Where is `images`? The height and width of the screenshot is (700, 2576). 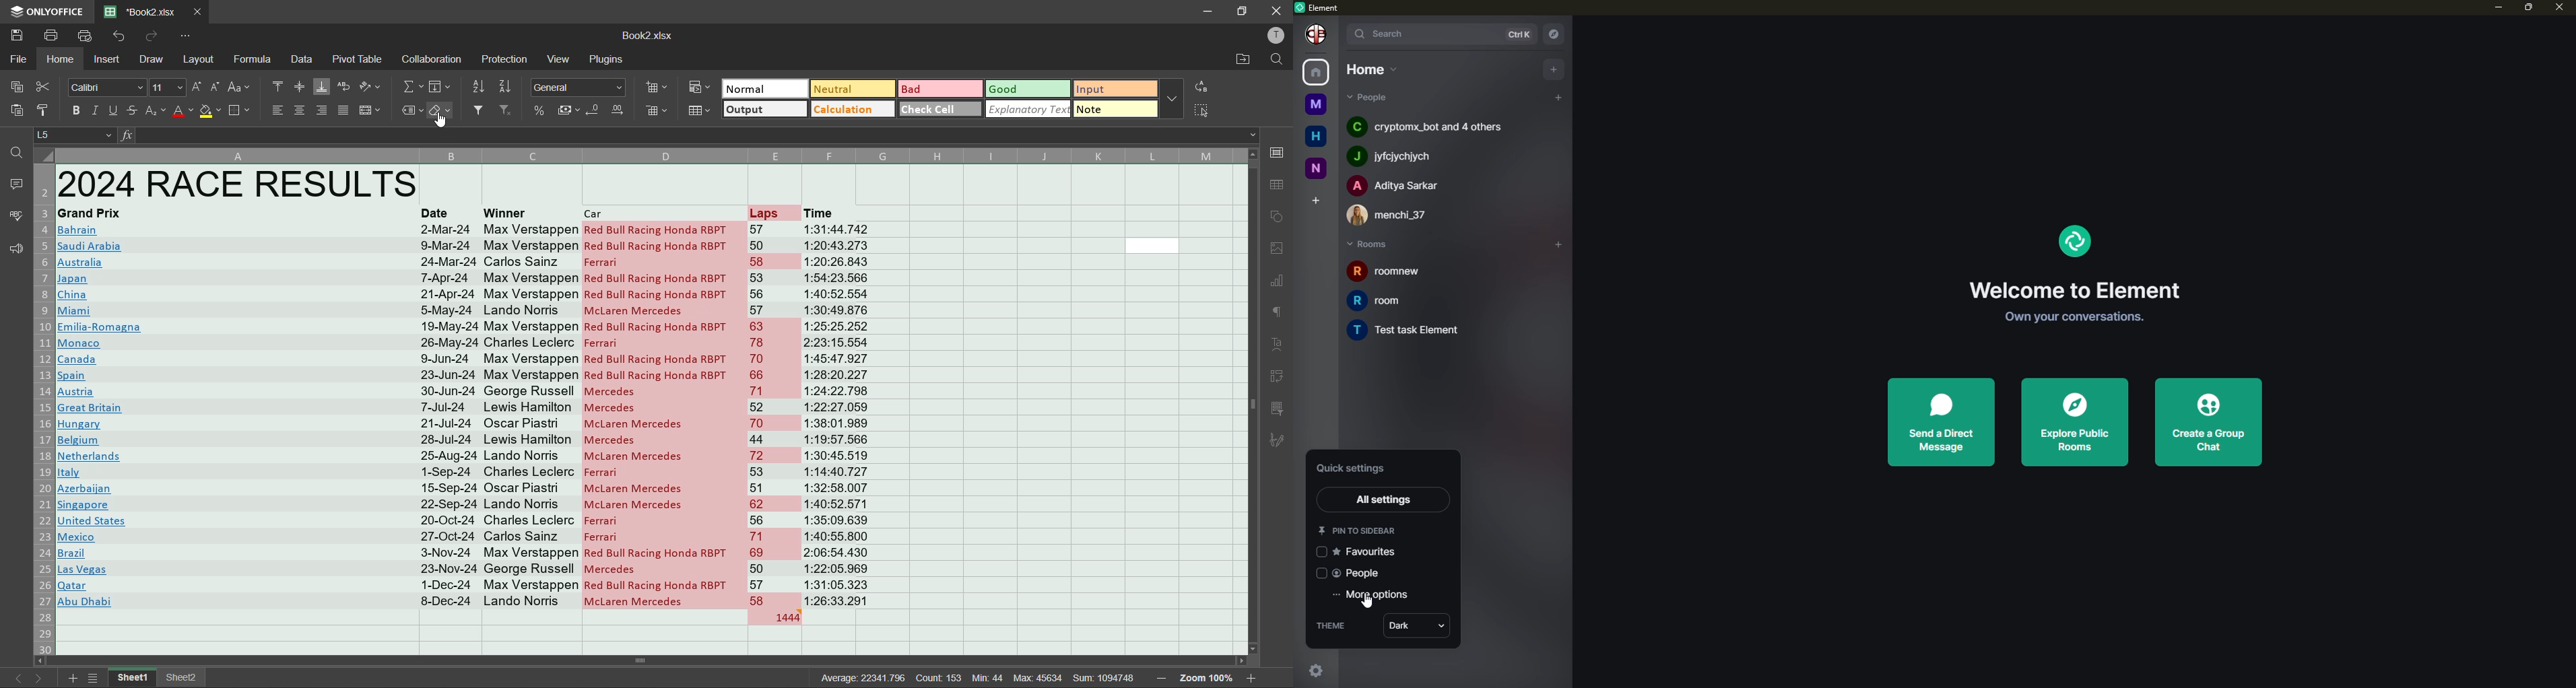
images is located at coordinates (1276, 250).